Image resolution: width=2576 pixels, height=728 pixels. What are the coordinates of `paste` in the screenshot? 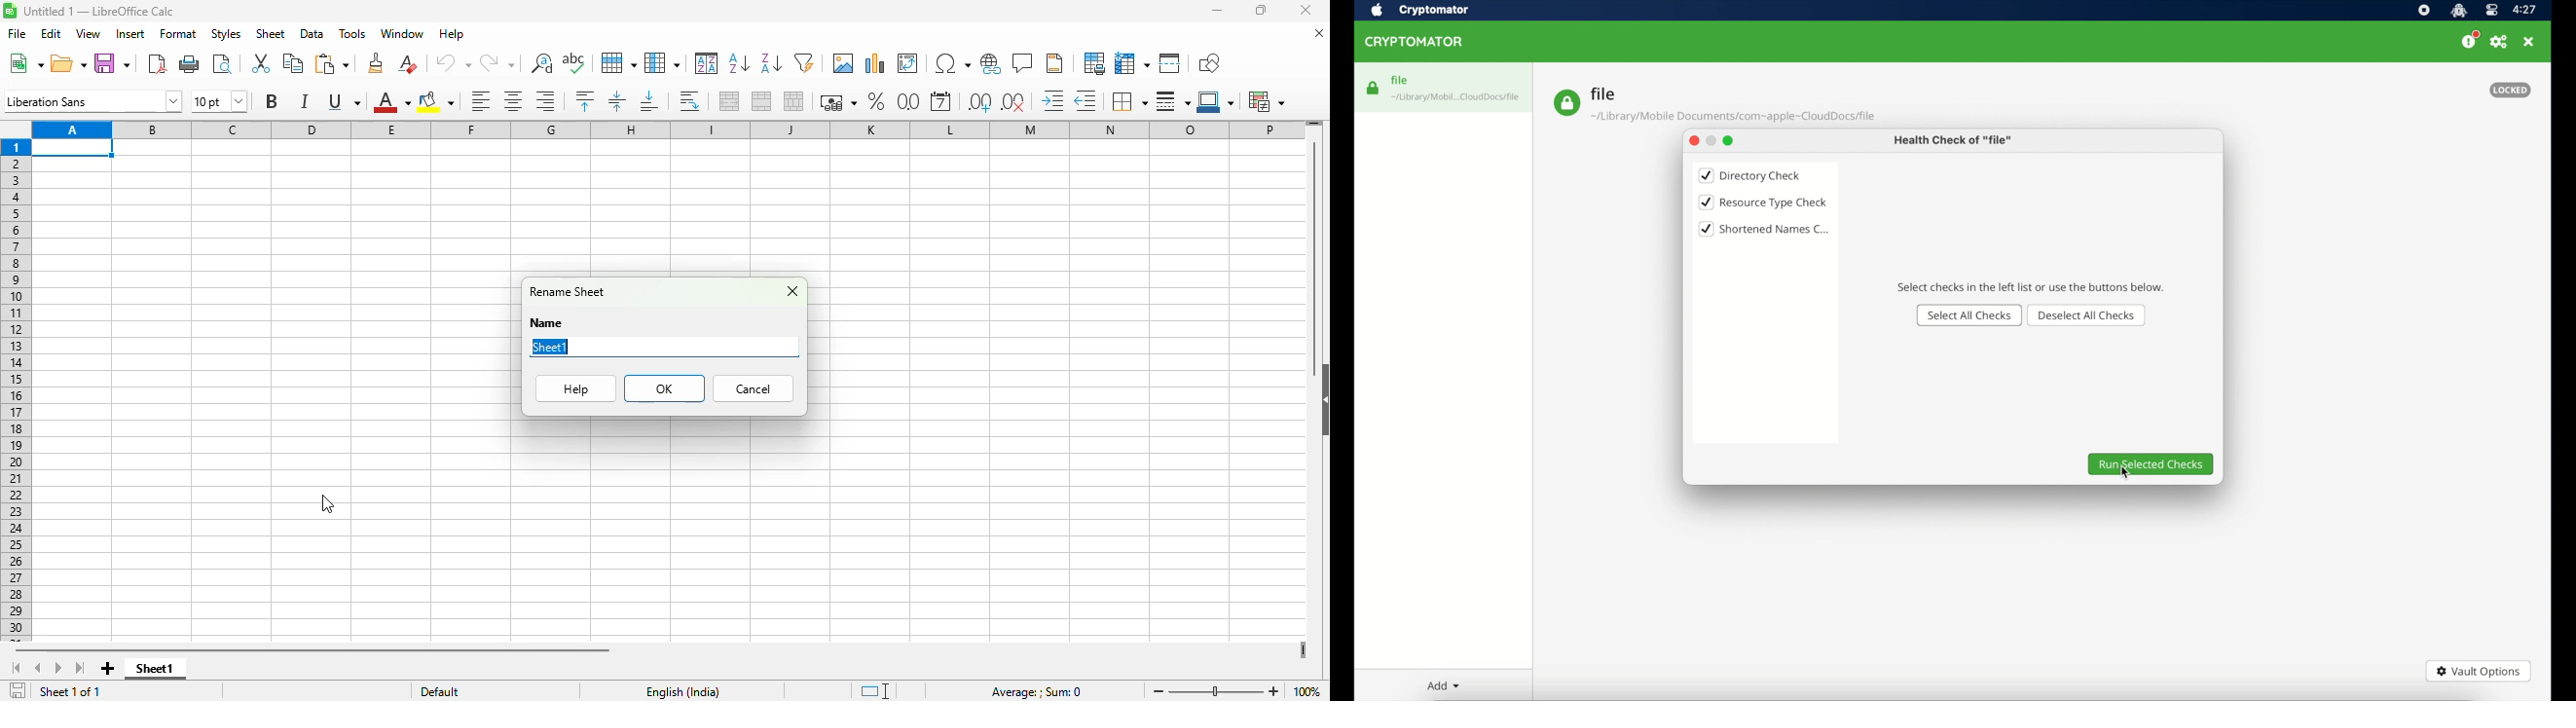 It's located at (332, 63).